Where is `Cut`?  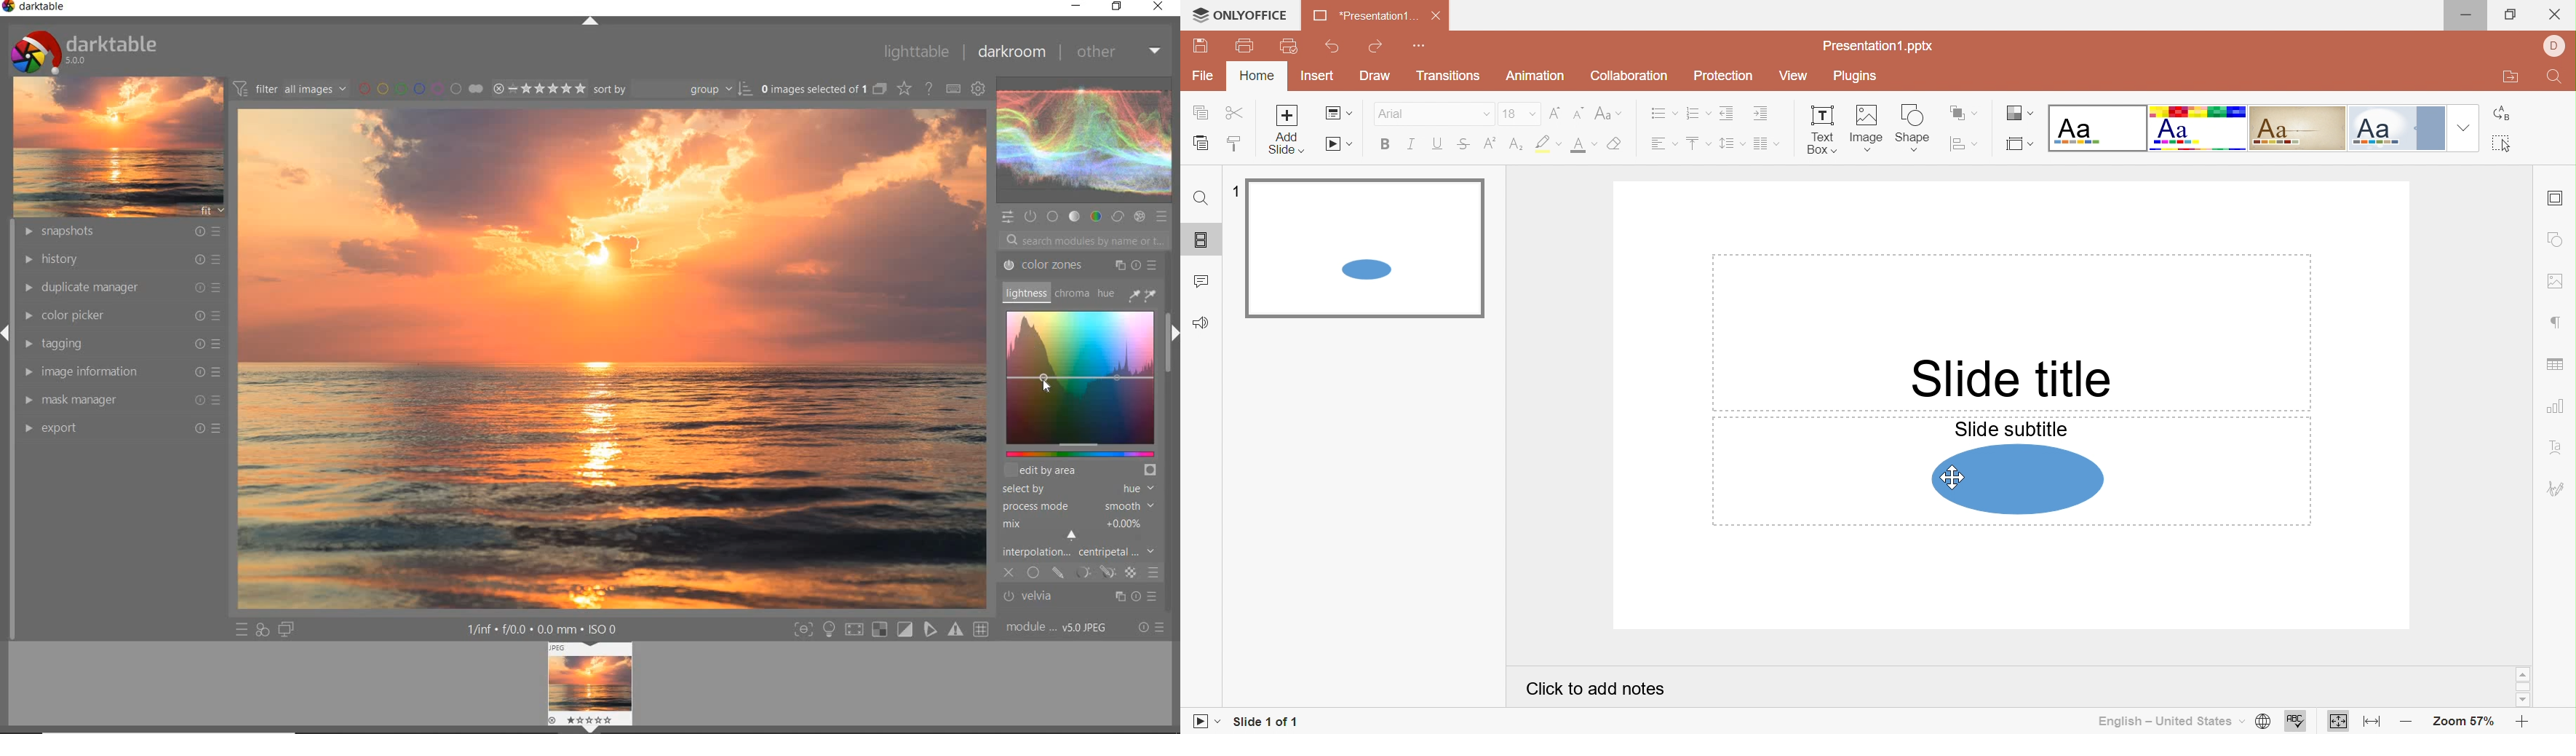
Cut is located at coordinates (1234, 111).